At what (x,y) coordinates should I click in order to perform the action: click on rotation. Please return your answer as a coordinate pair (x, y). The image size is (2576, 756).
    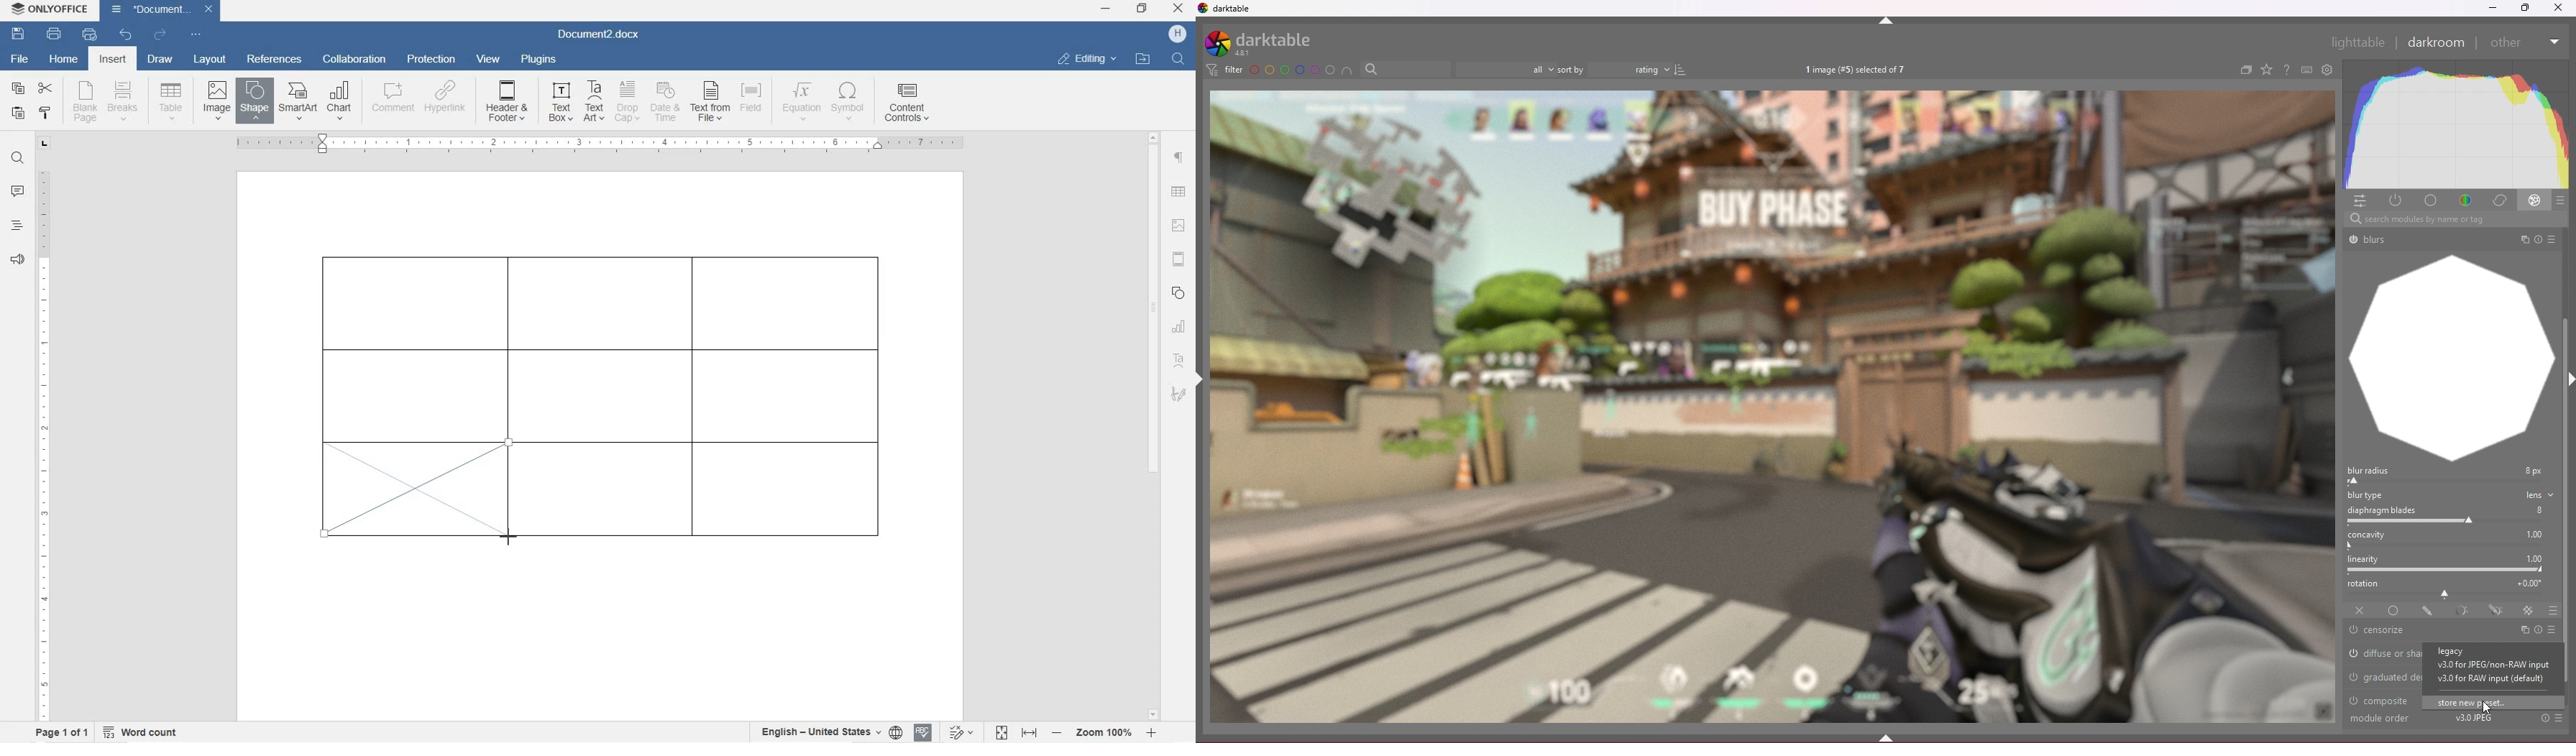
    Looking at the image, I should click on (2452, 588).